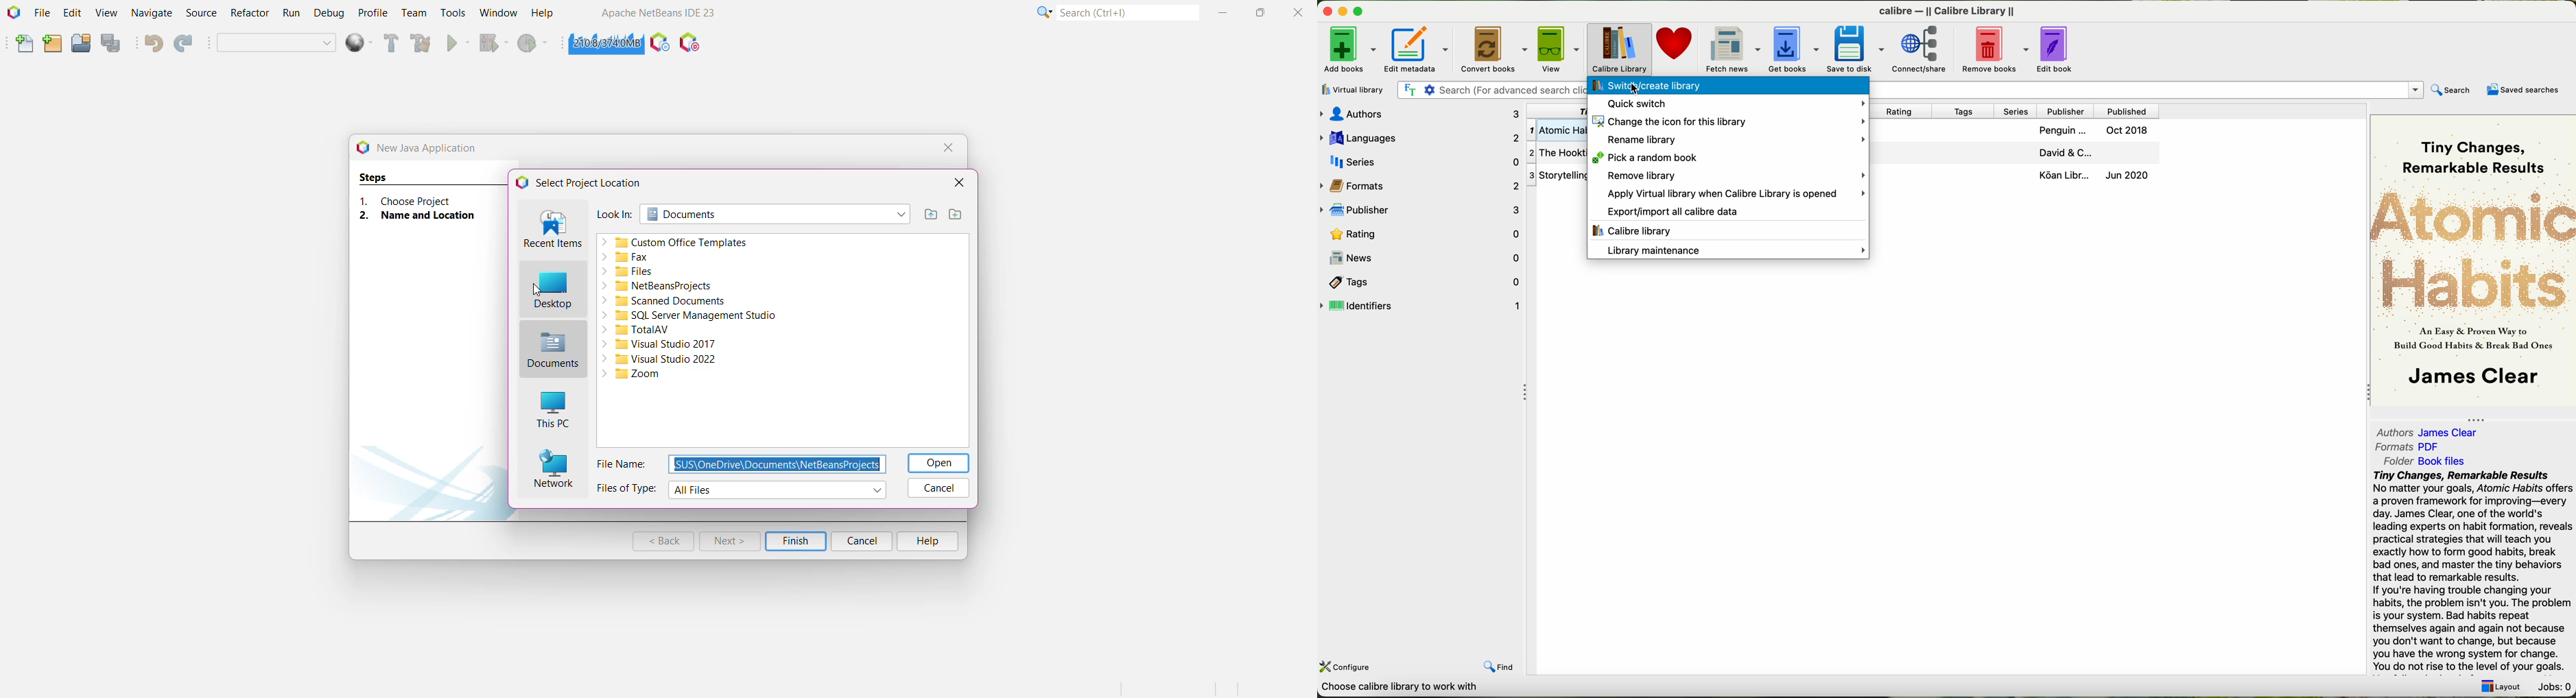 Image resolution: width=2576 pixels, height=700 pixels. I want to click on export/import all calibre data, so click(1727, 212).